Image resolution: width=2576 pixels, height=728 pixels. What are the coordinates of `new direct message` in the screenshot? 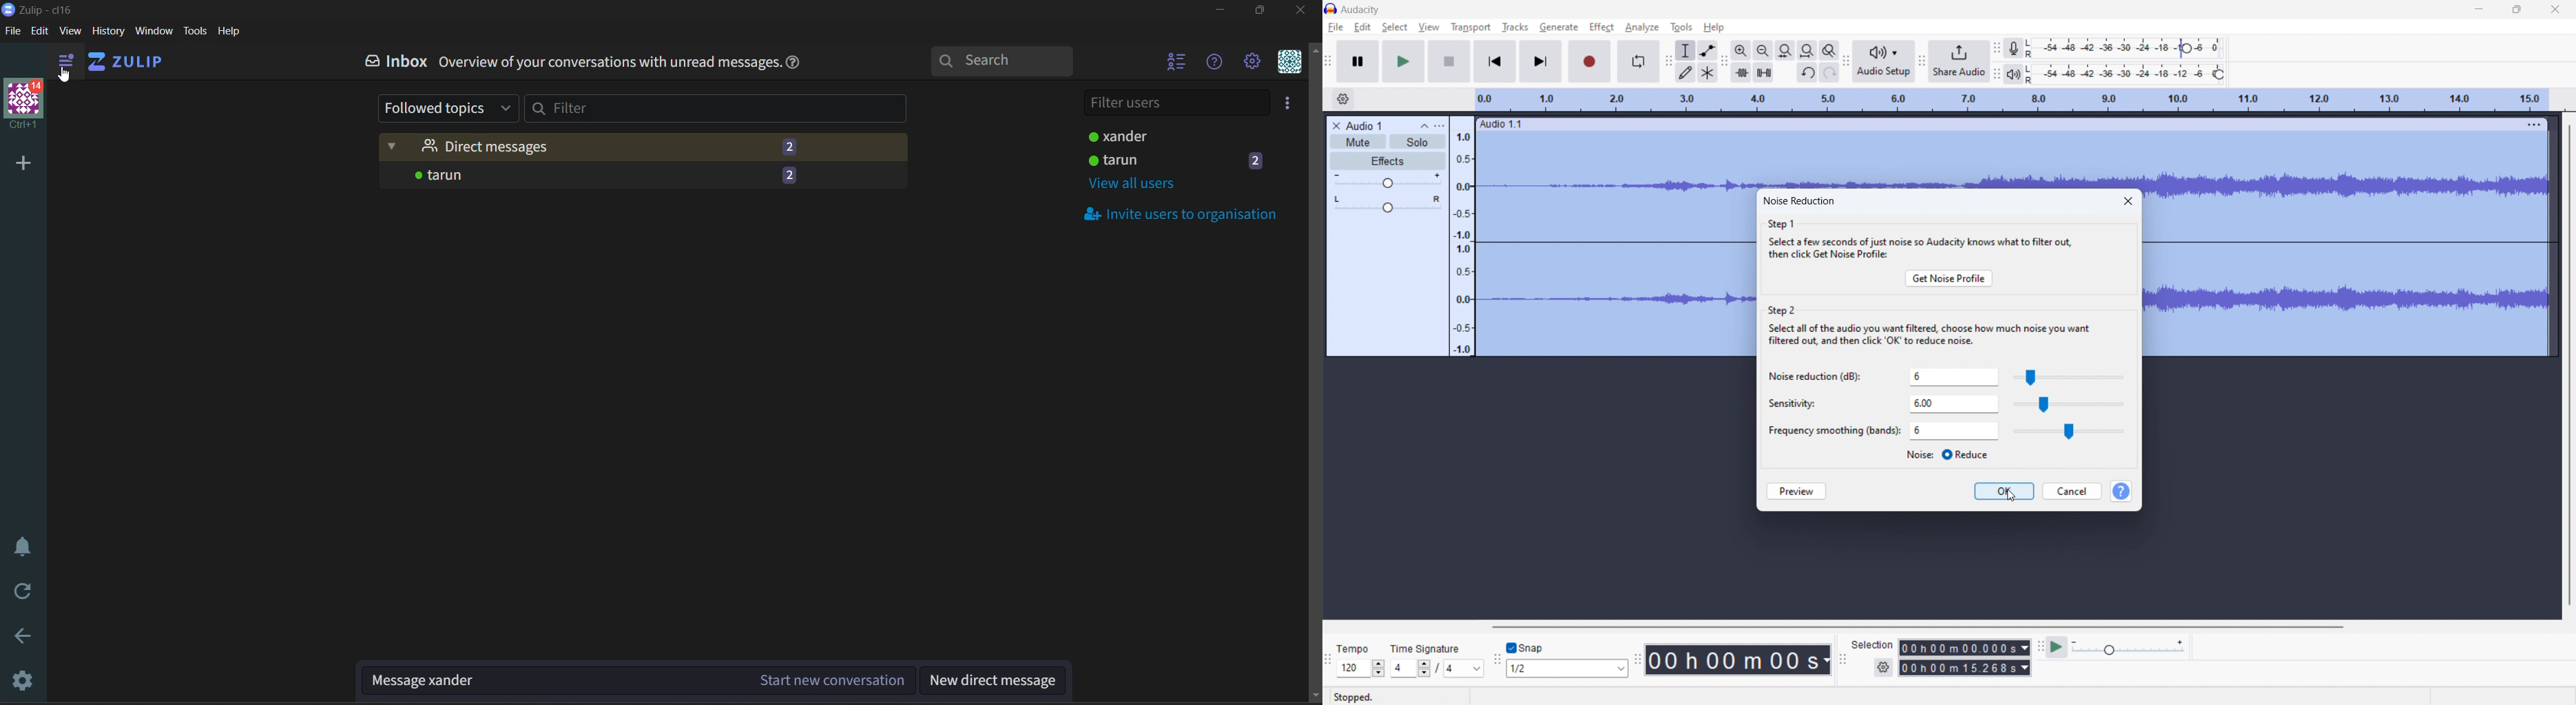 It's located at (994, 682).